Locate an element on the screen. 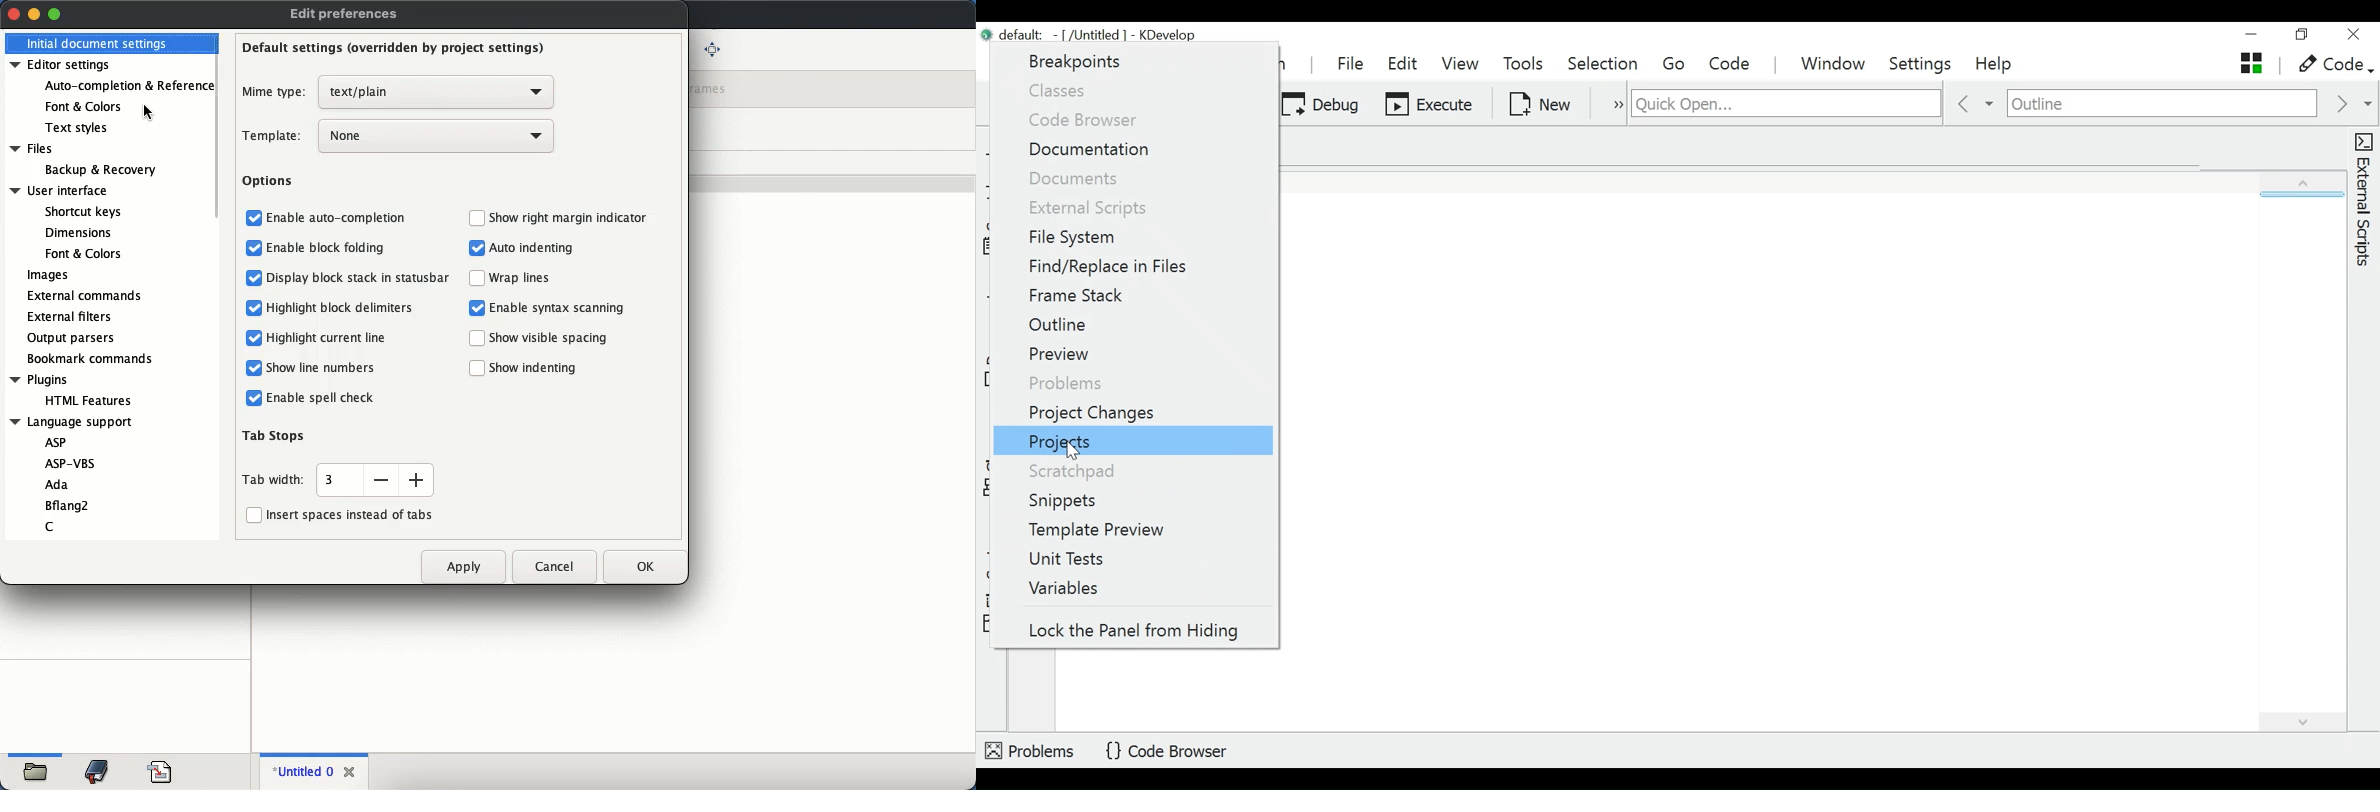 The image size is (2380, 812). frames is located at coordinates (709, 90).